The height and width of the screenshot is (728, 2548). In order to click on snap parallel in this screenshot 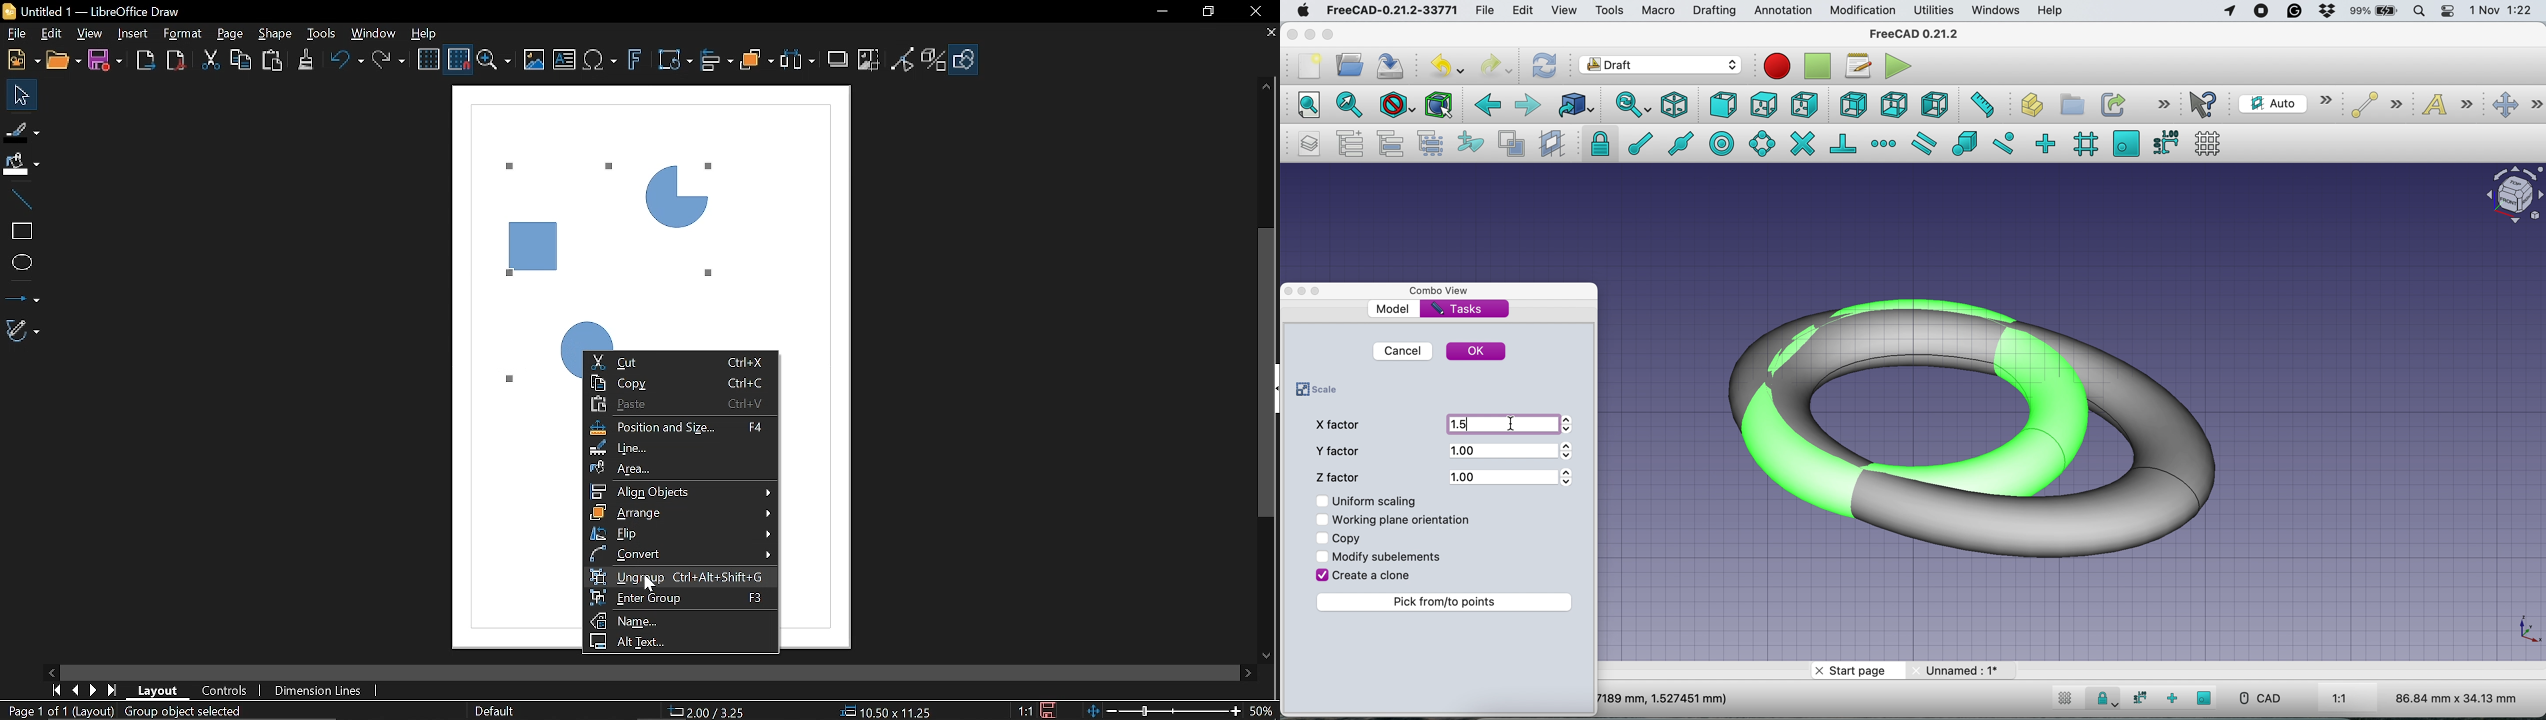, I will do `click(1927, 143)`.